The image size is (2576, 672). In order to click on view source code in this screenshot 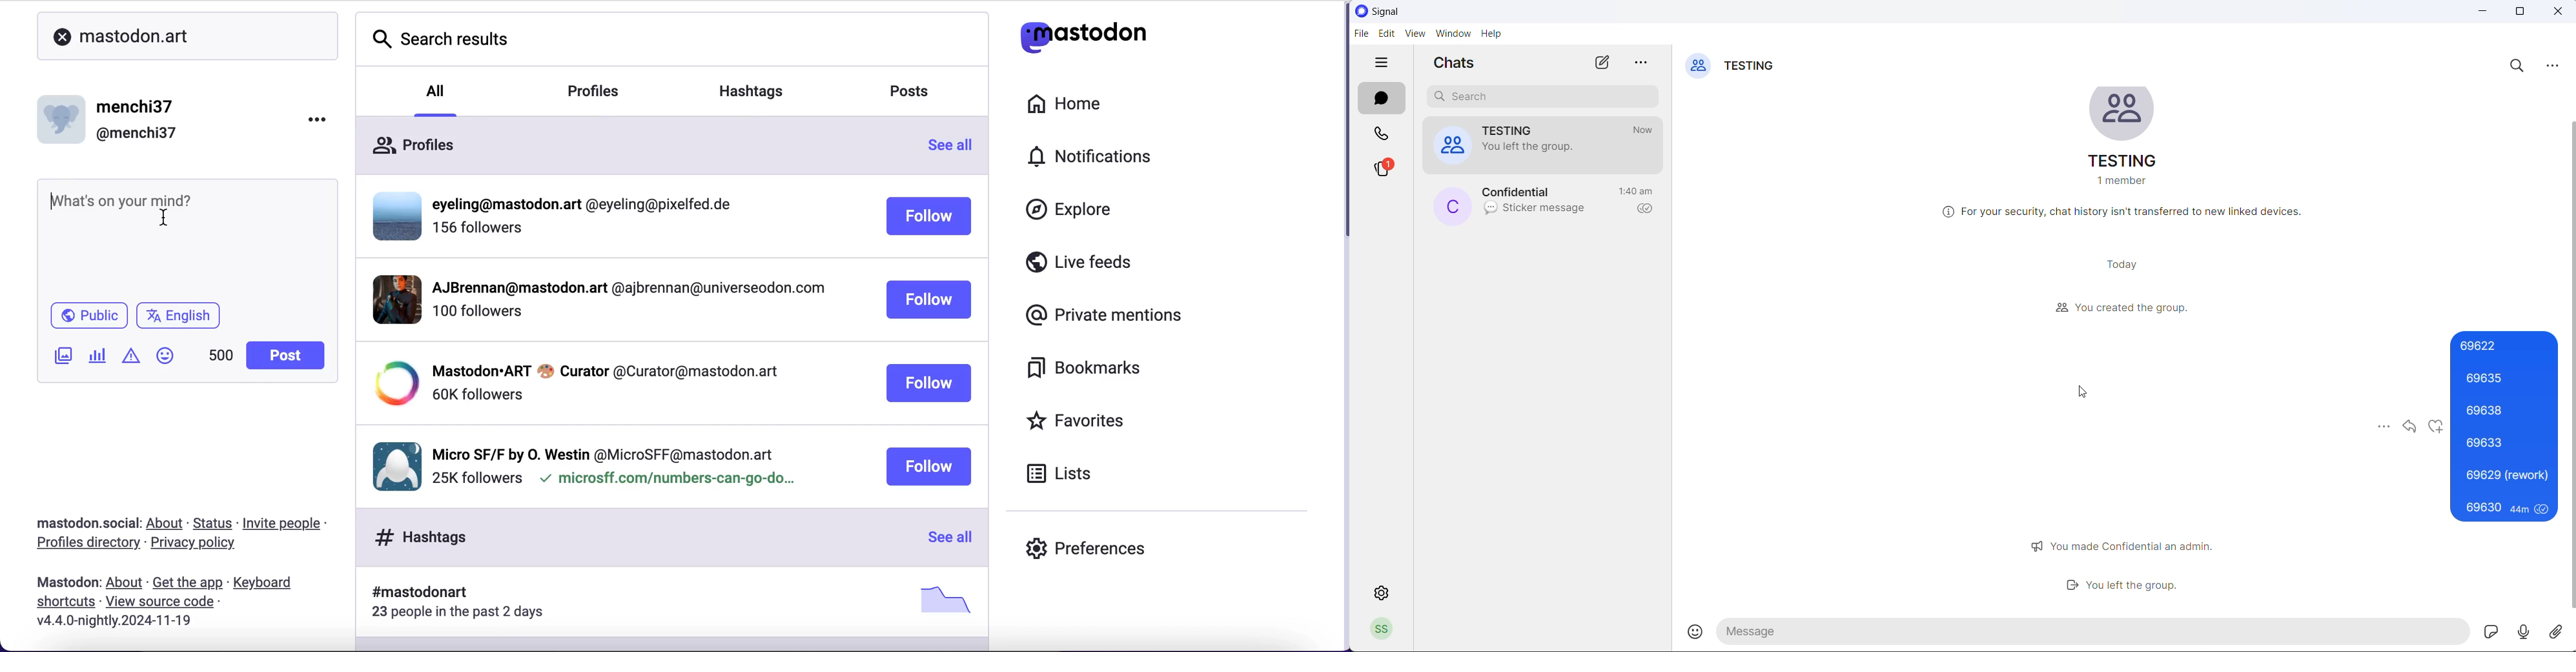, I will do `click(164, 603)`.